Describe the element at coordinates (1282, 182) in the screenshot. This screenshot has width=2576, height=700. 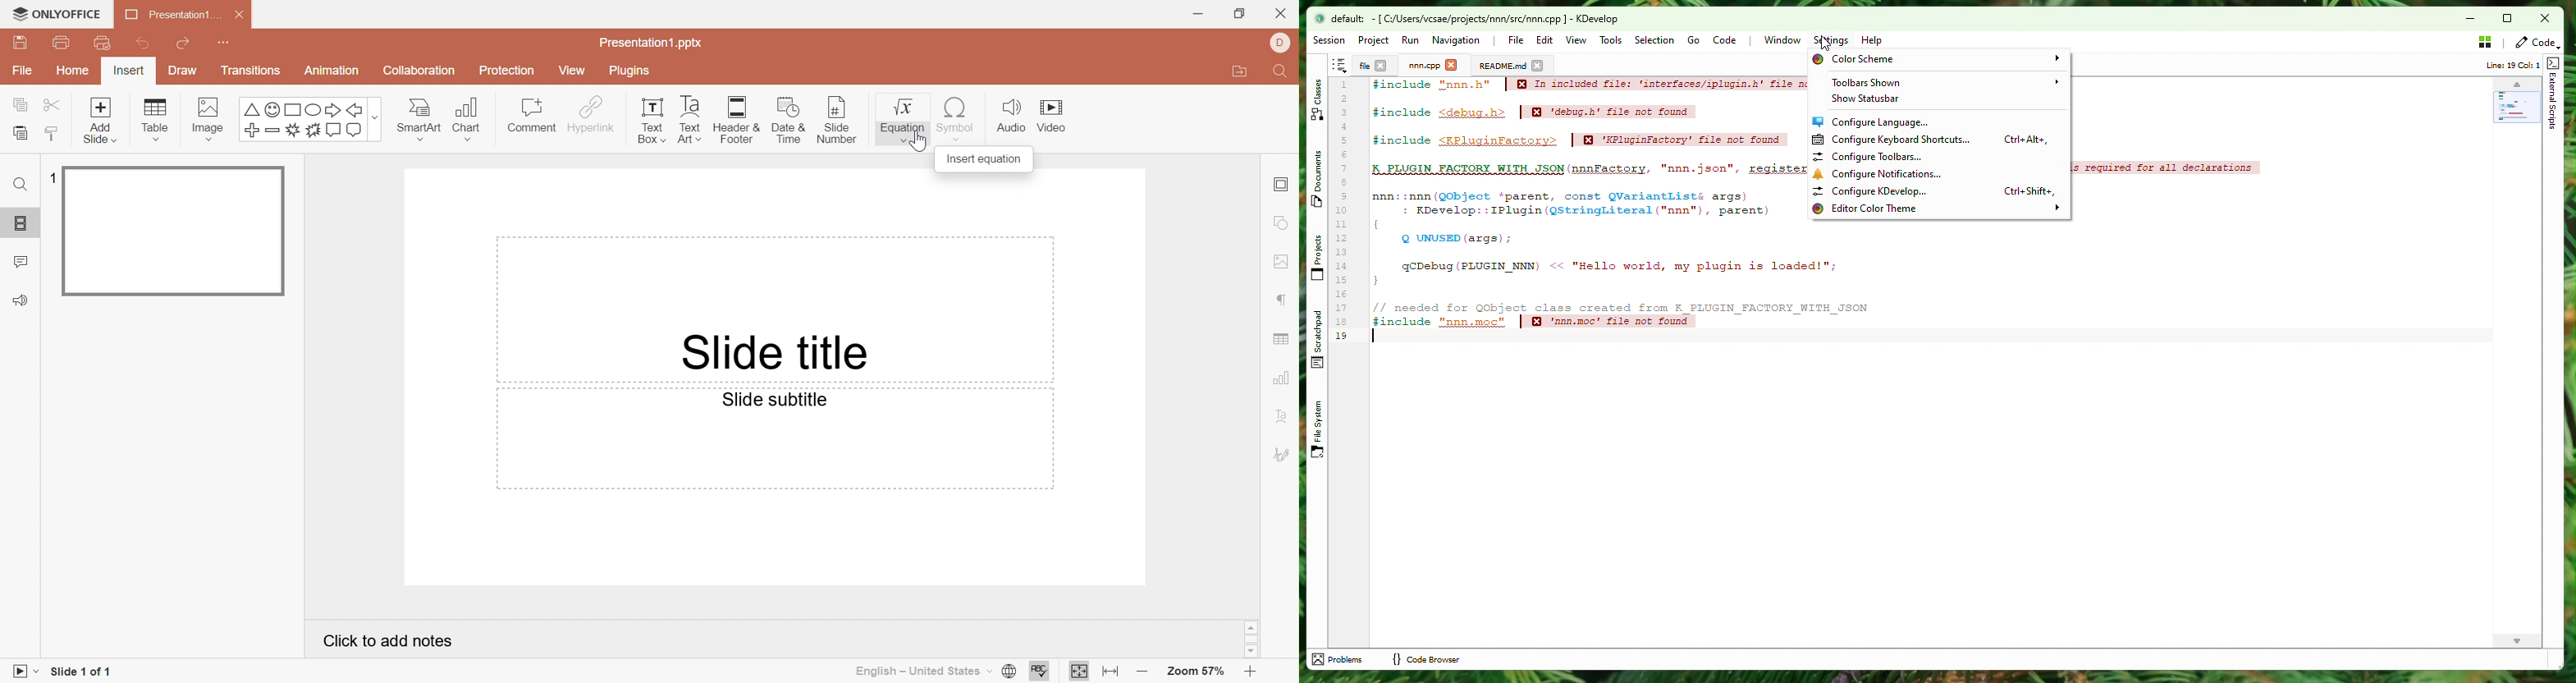
I see `Slide settings` at that location.